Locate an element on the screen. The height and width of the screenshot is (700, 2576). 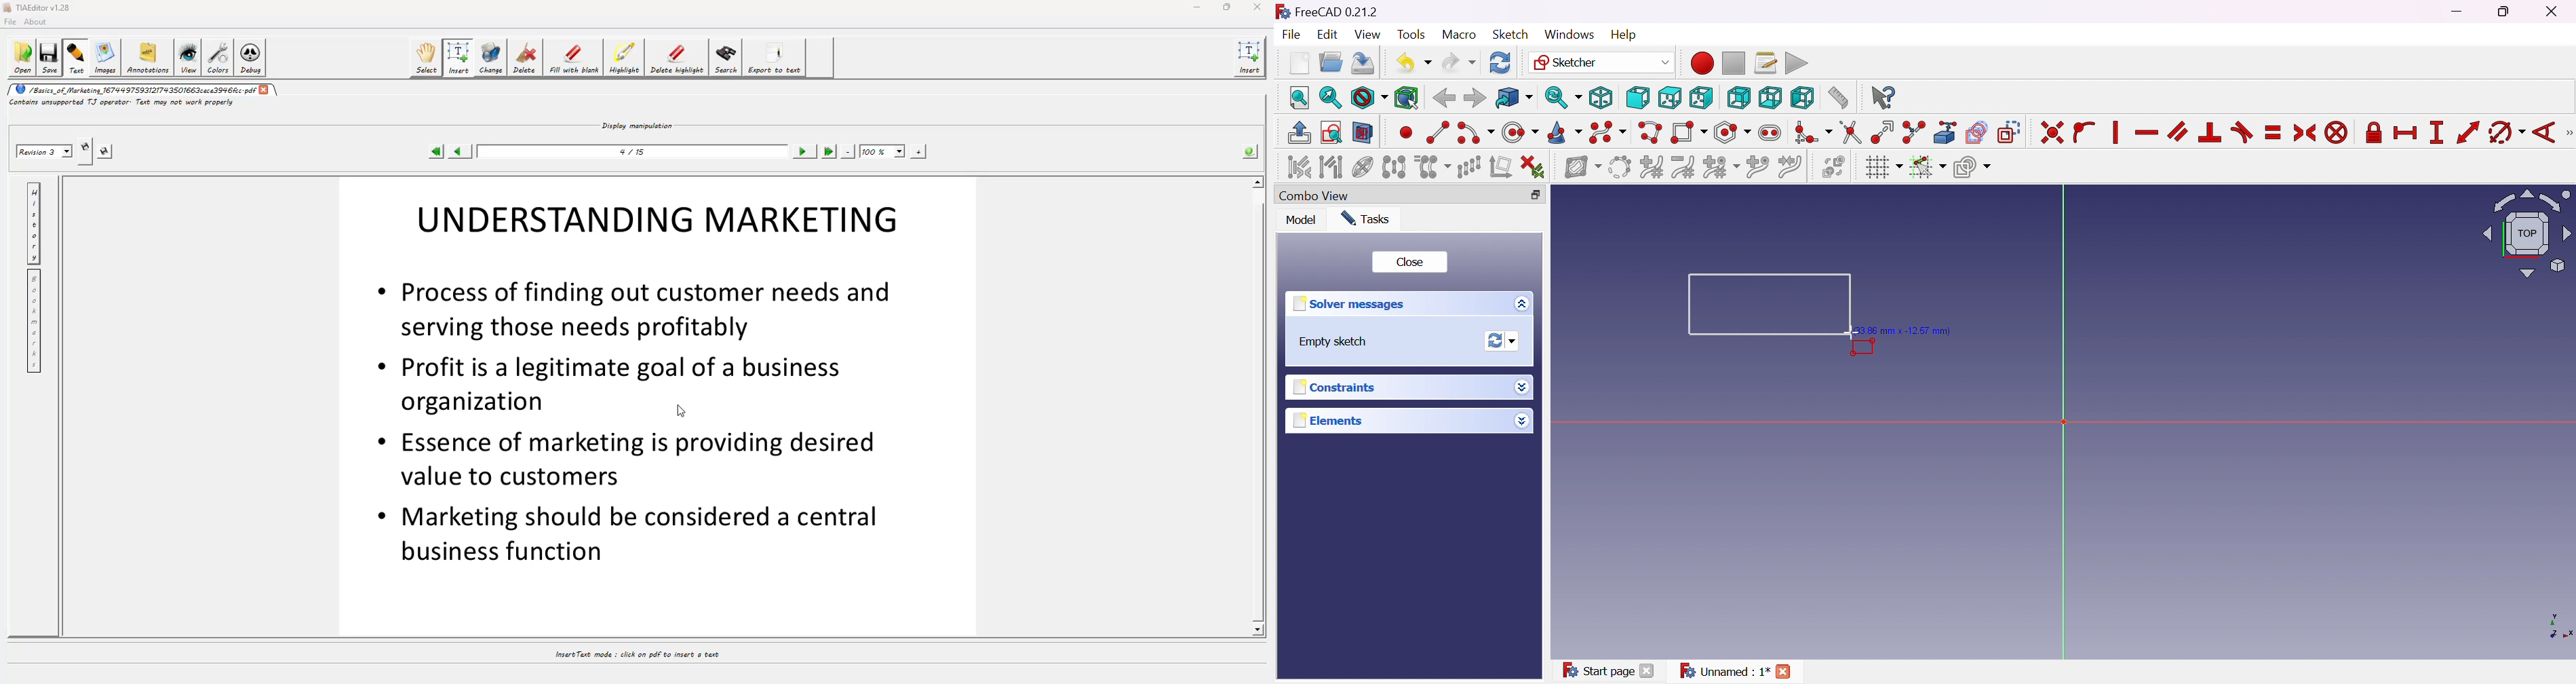
Create line is located at coordinates (1437, 131).